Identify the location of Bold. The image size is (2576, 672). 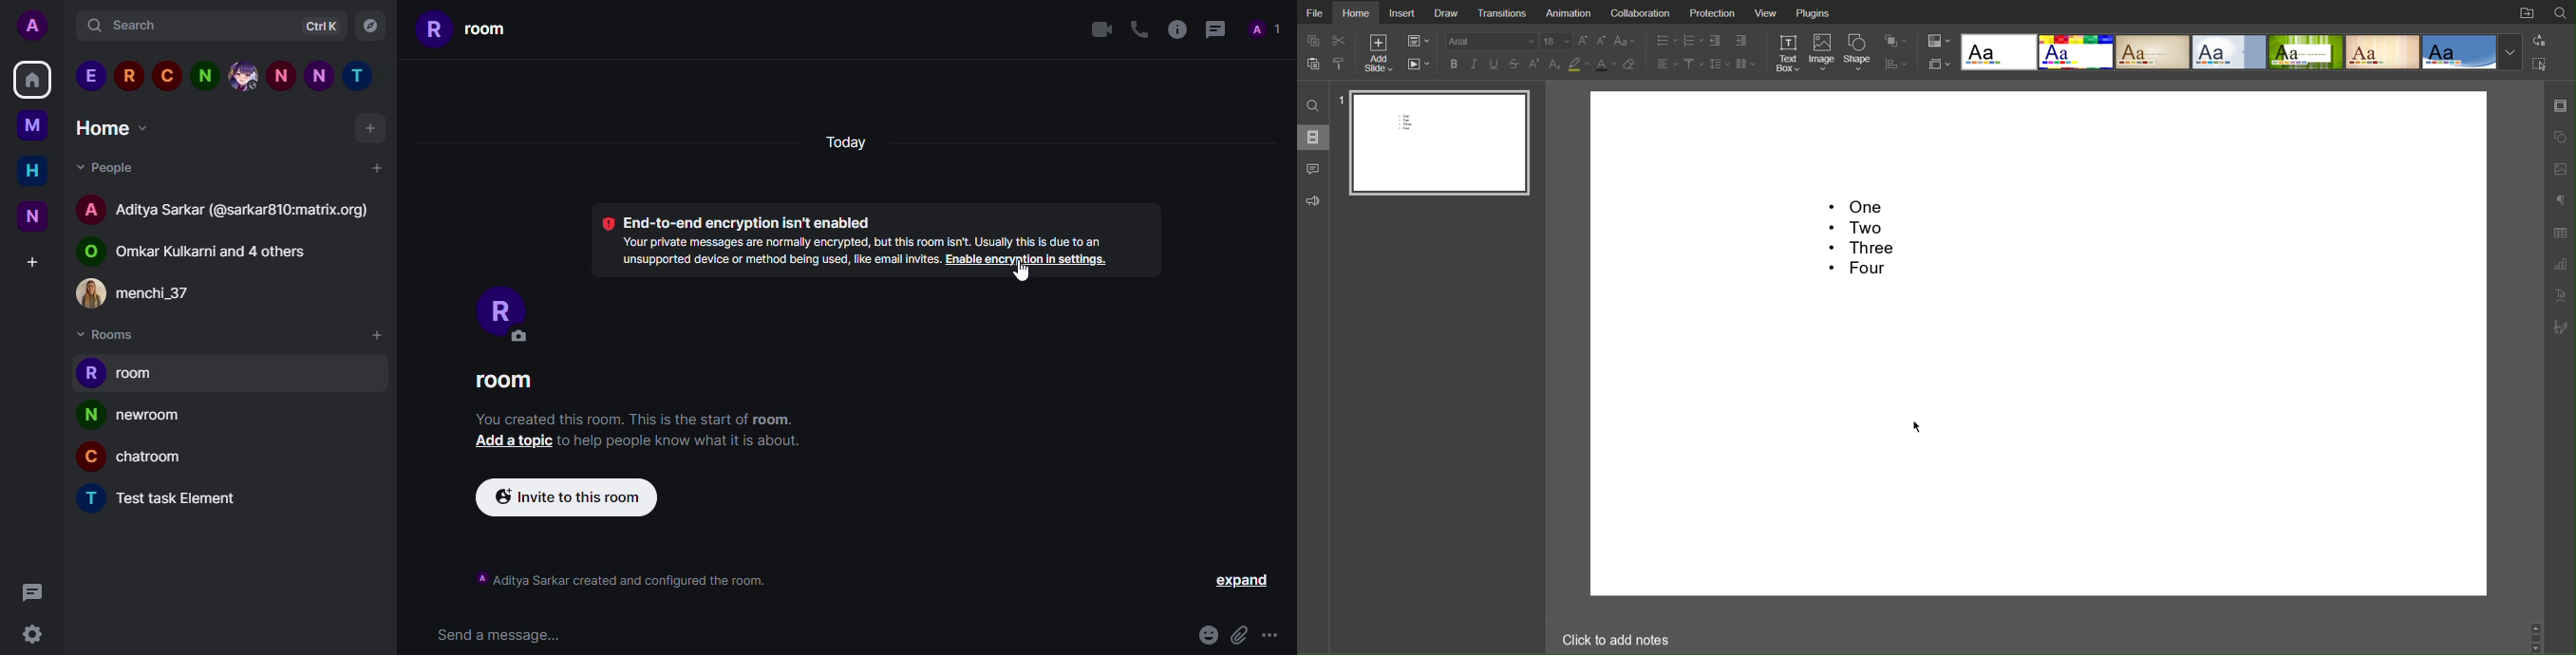
(1454, 63).